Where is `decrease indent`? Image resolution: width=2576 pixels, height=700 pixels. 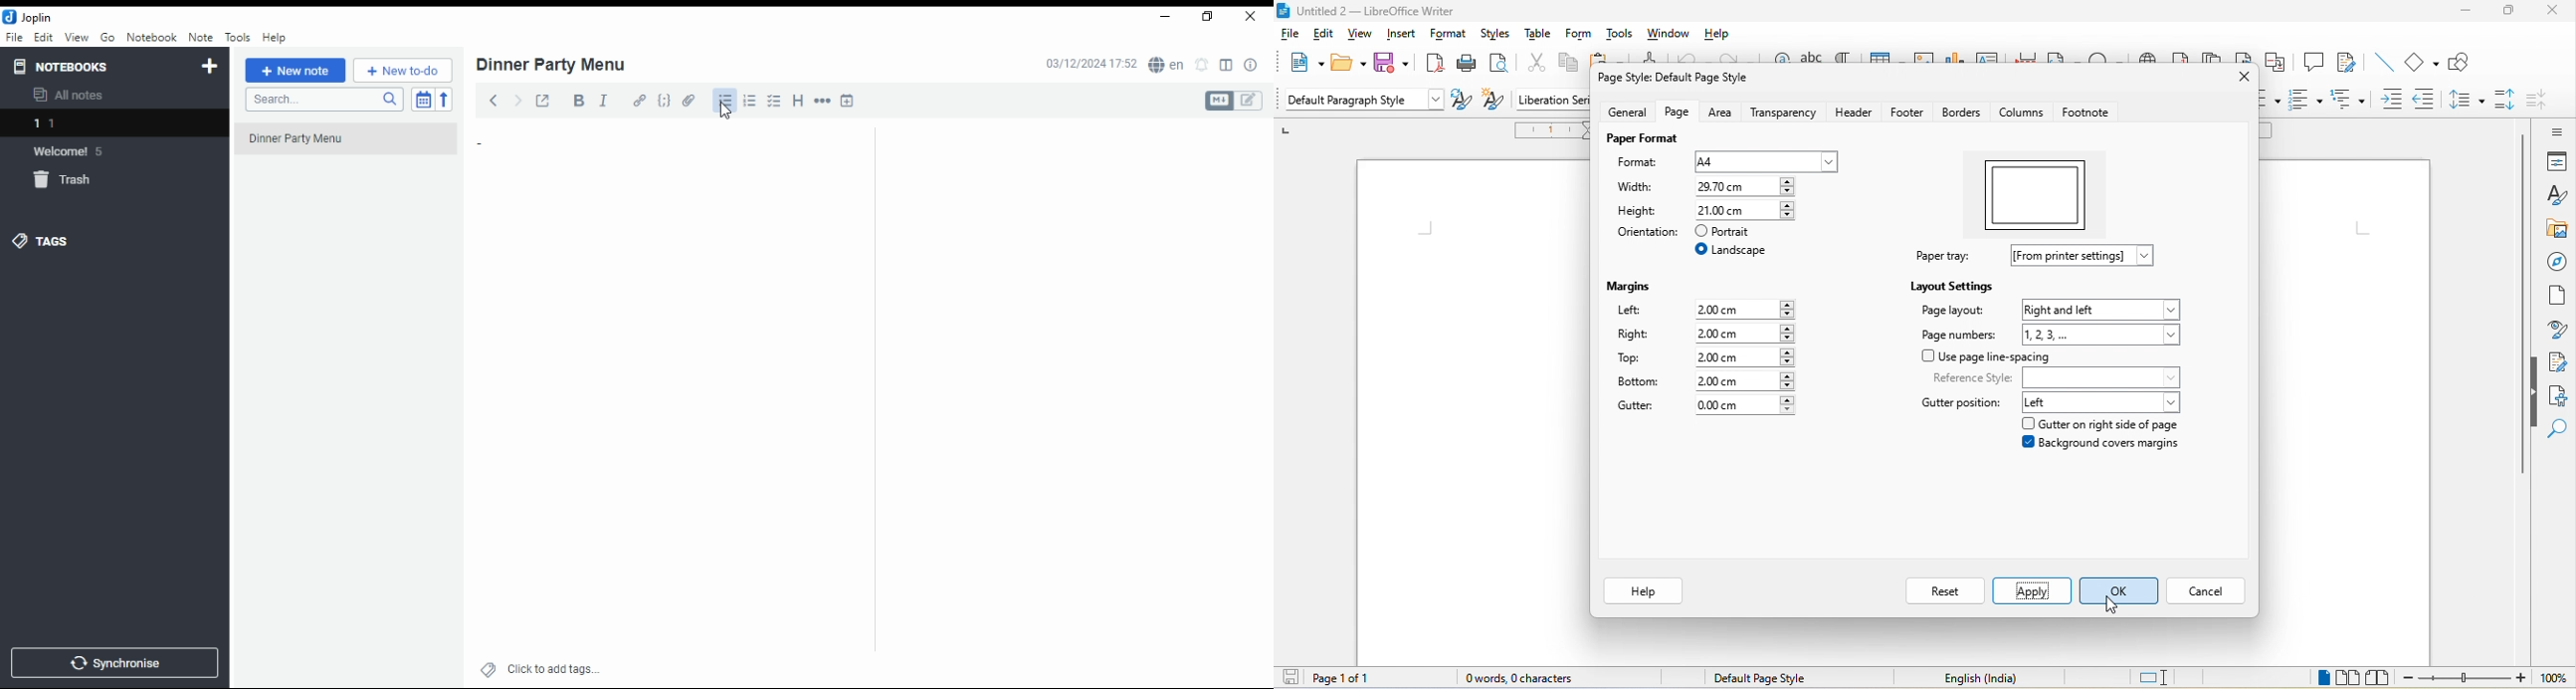
decrease indent is located at coordinates (2427, 99).